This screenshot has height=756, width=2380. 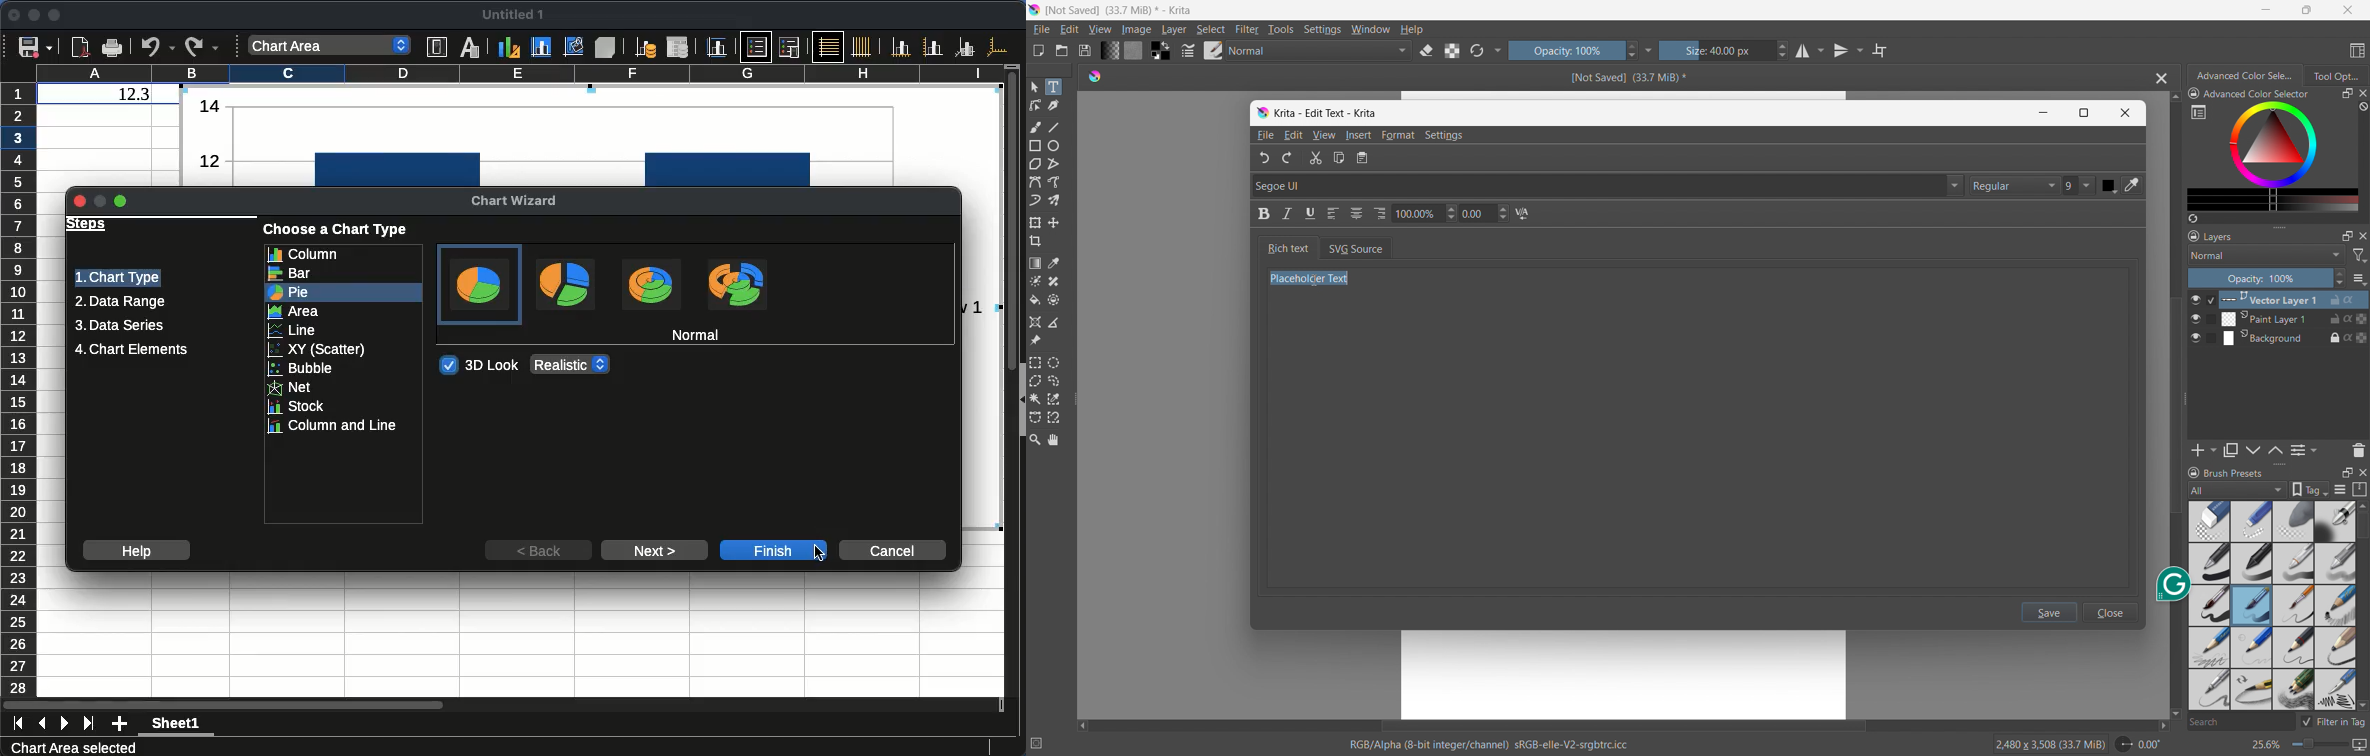 I want to click on Data ranges, so click(x=645, y=47).